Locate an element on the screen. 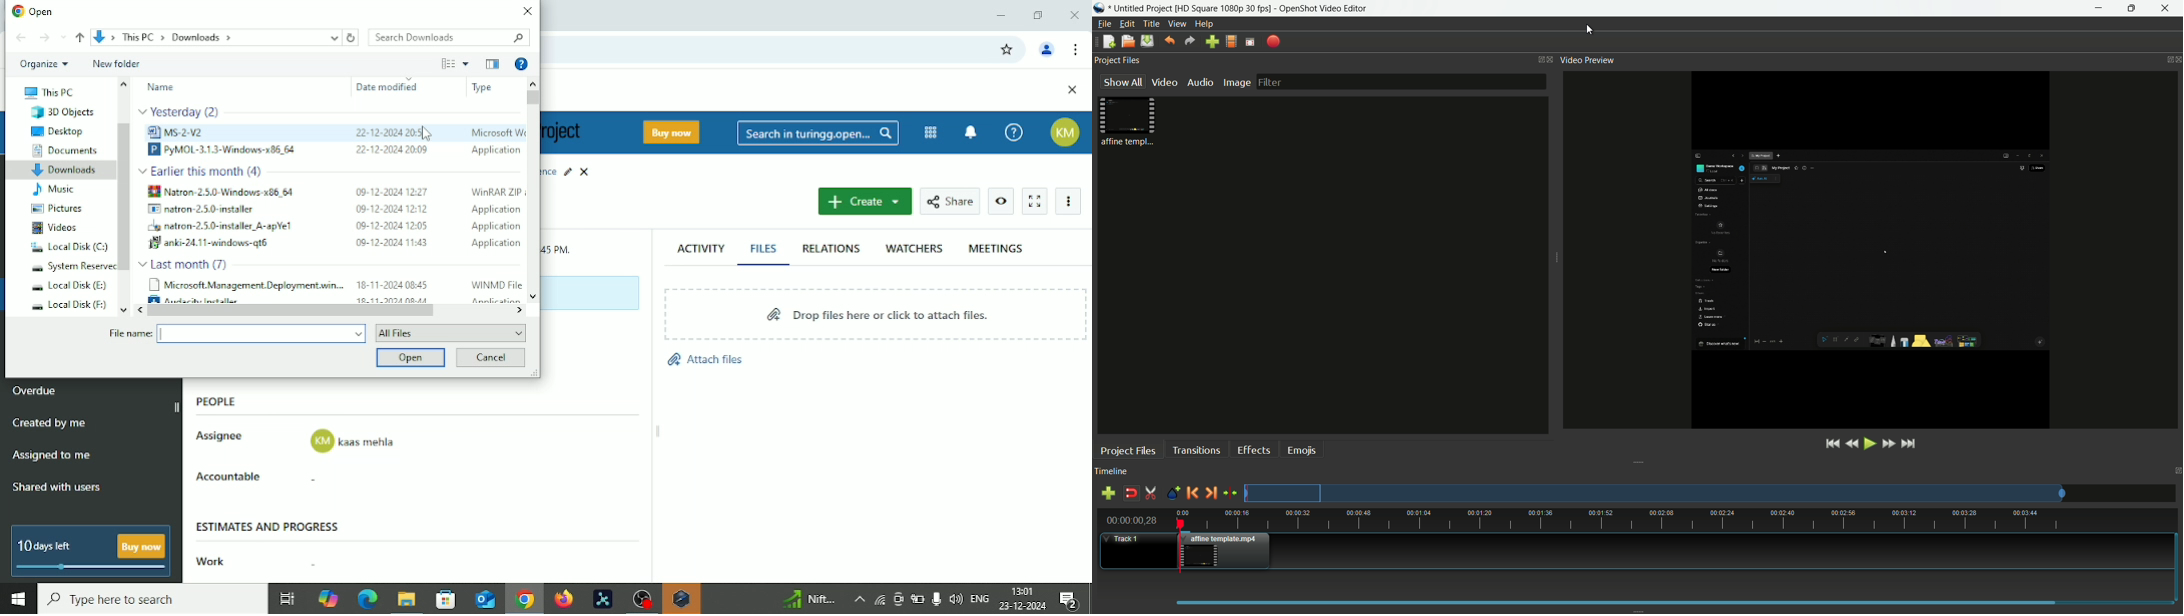 This screenshot has width=2184, height=616. Google chrome is located at coordinates (524, 601).